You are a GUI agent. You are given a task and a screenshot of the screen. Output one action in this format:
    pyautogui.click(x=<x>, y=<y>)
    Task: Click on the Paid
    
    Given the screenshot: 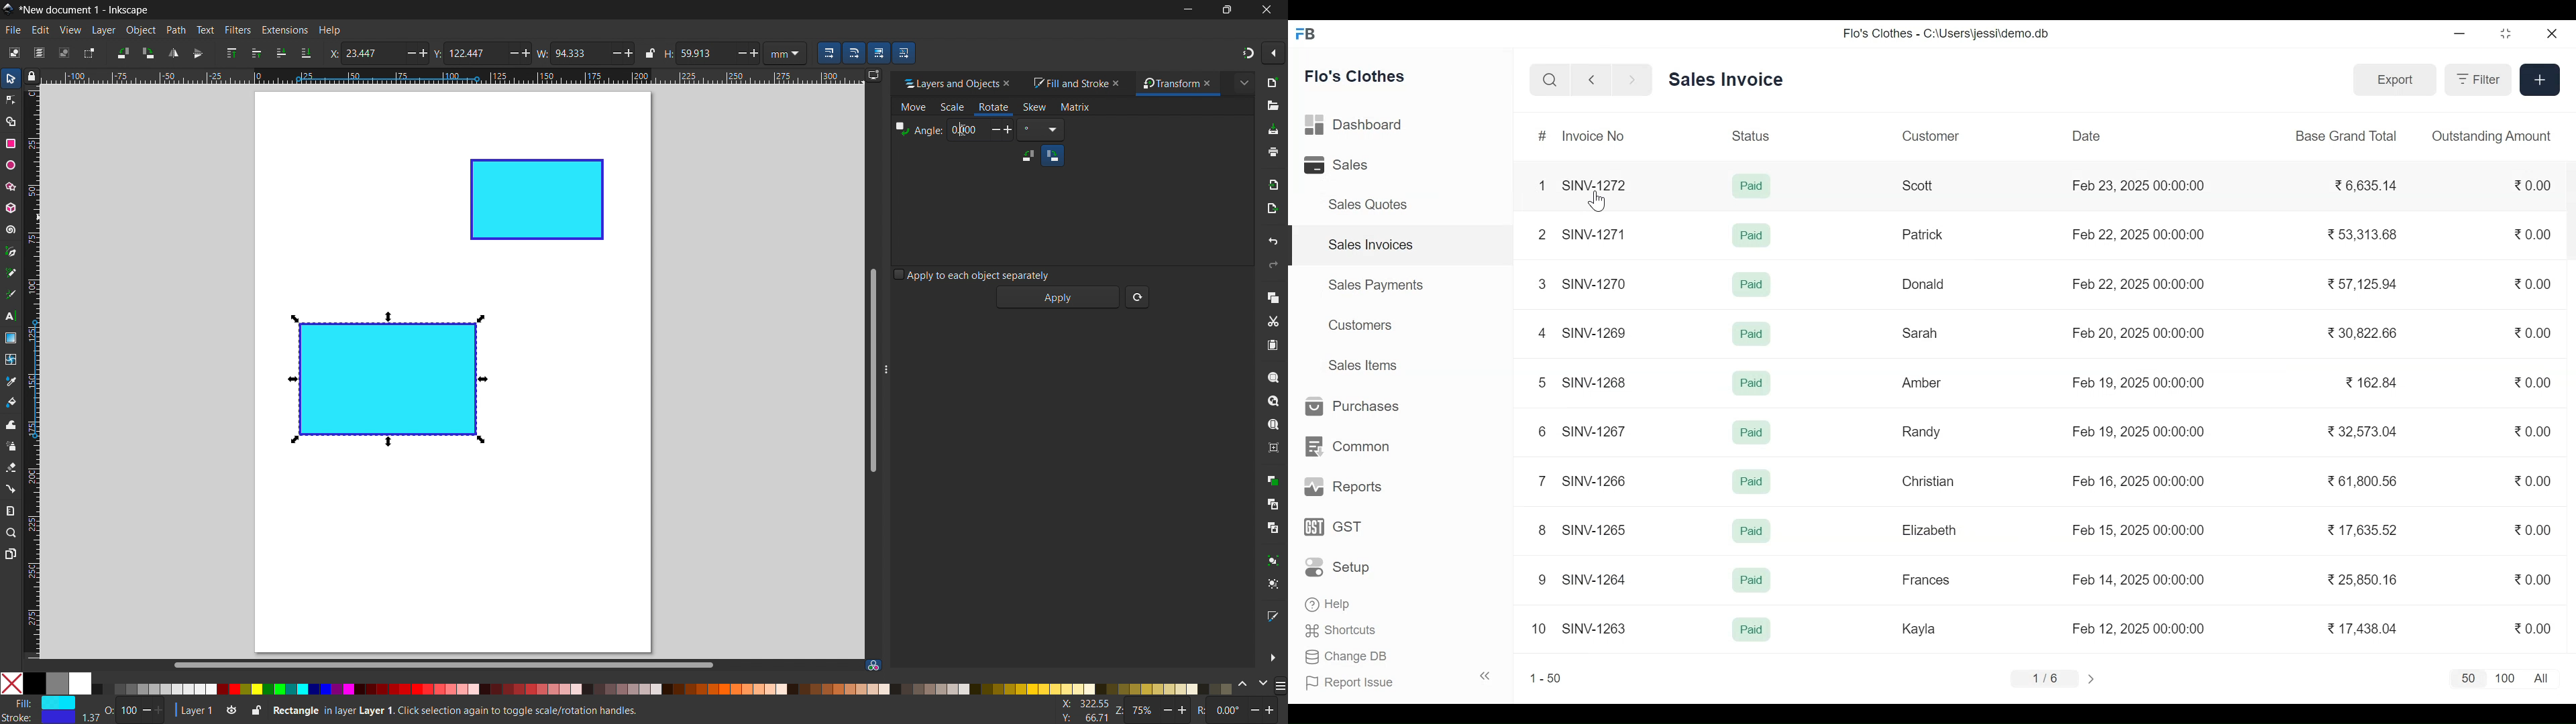 What is the action you would take?
    pyautogui.click(x=1754, y=630)
    